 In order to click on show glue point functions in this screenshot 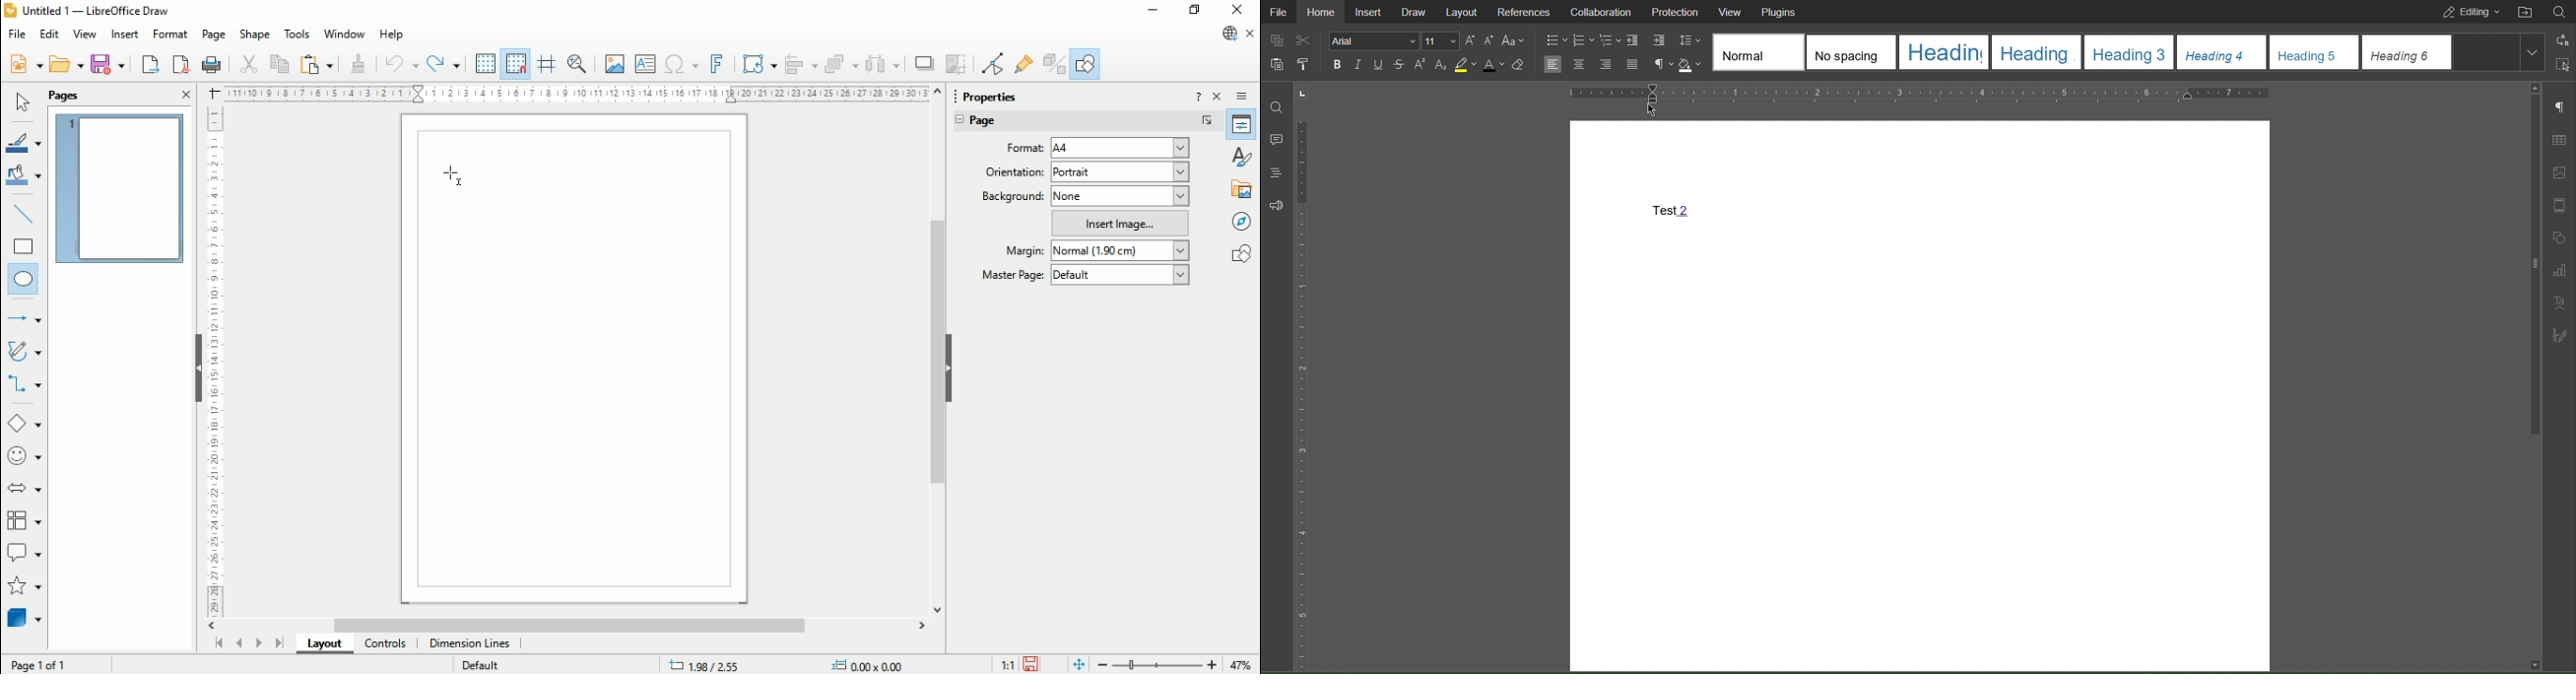, I will do `click(1025, 63)`.